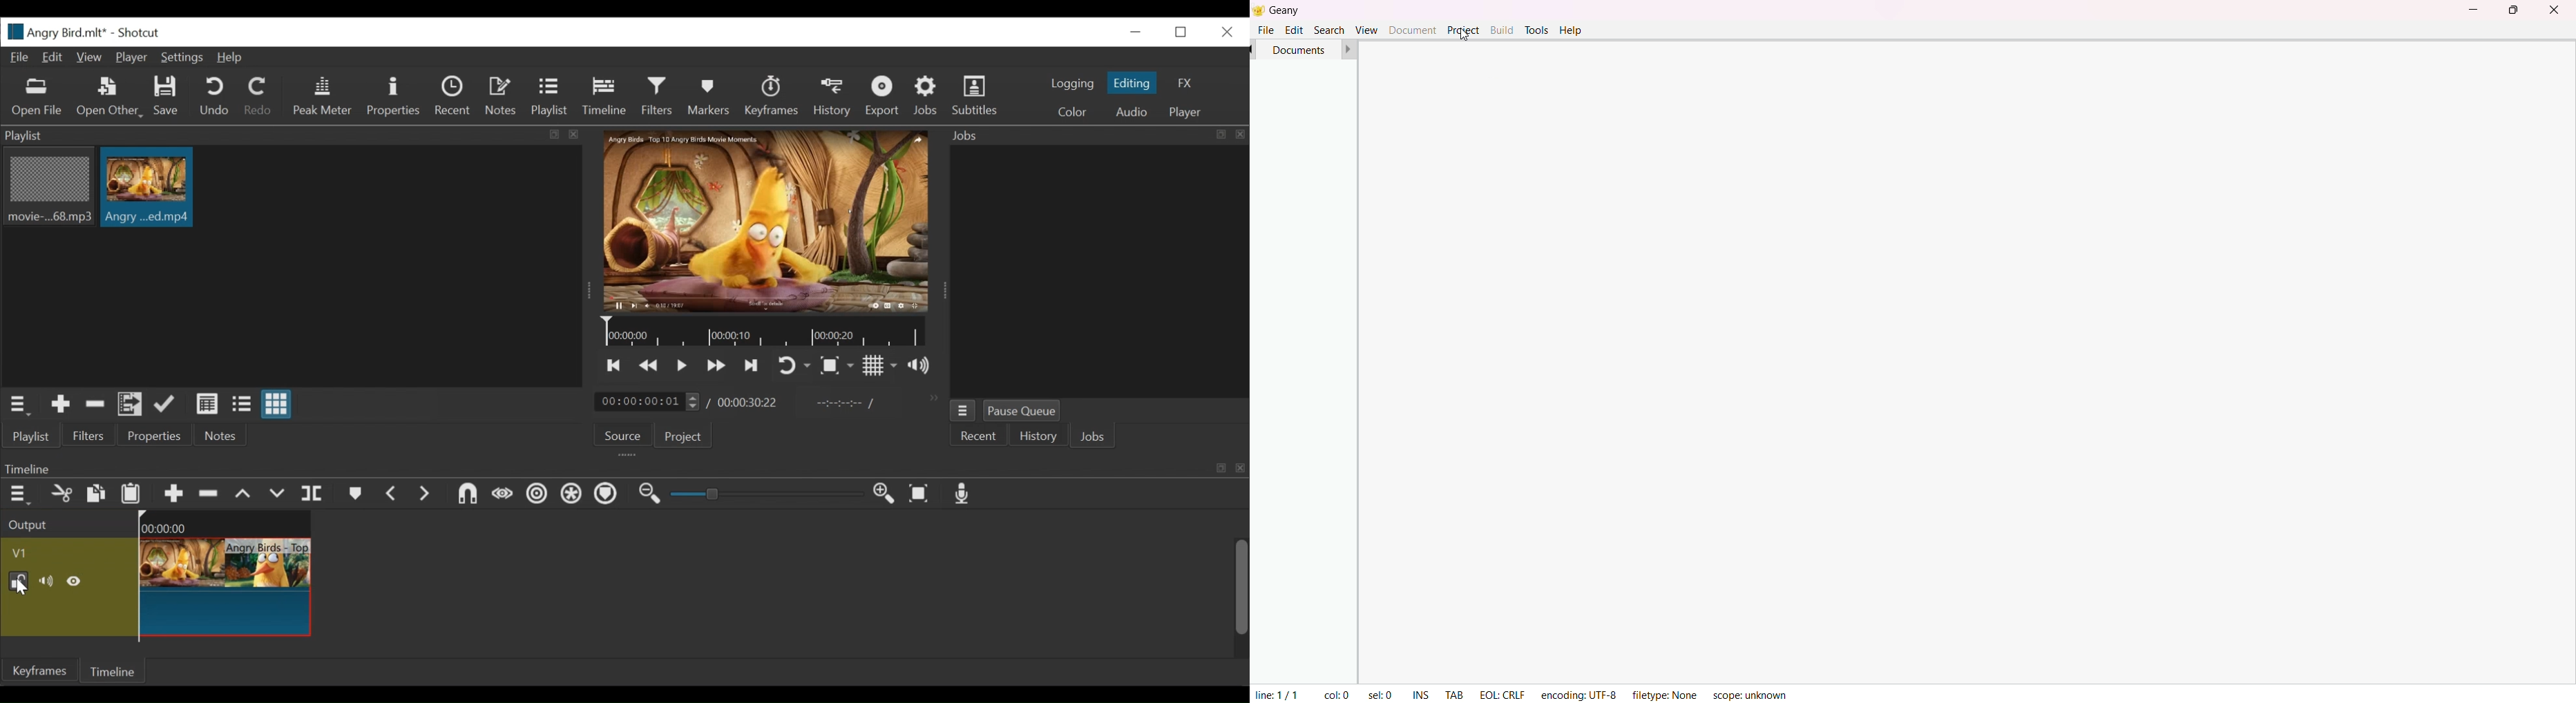  I want to click on Toggle player looping, so click(792, 366).